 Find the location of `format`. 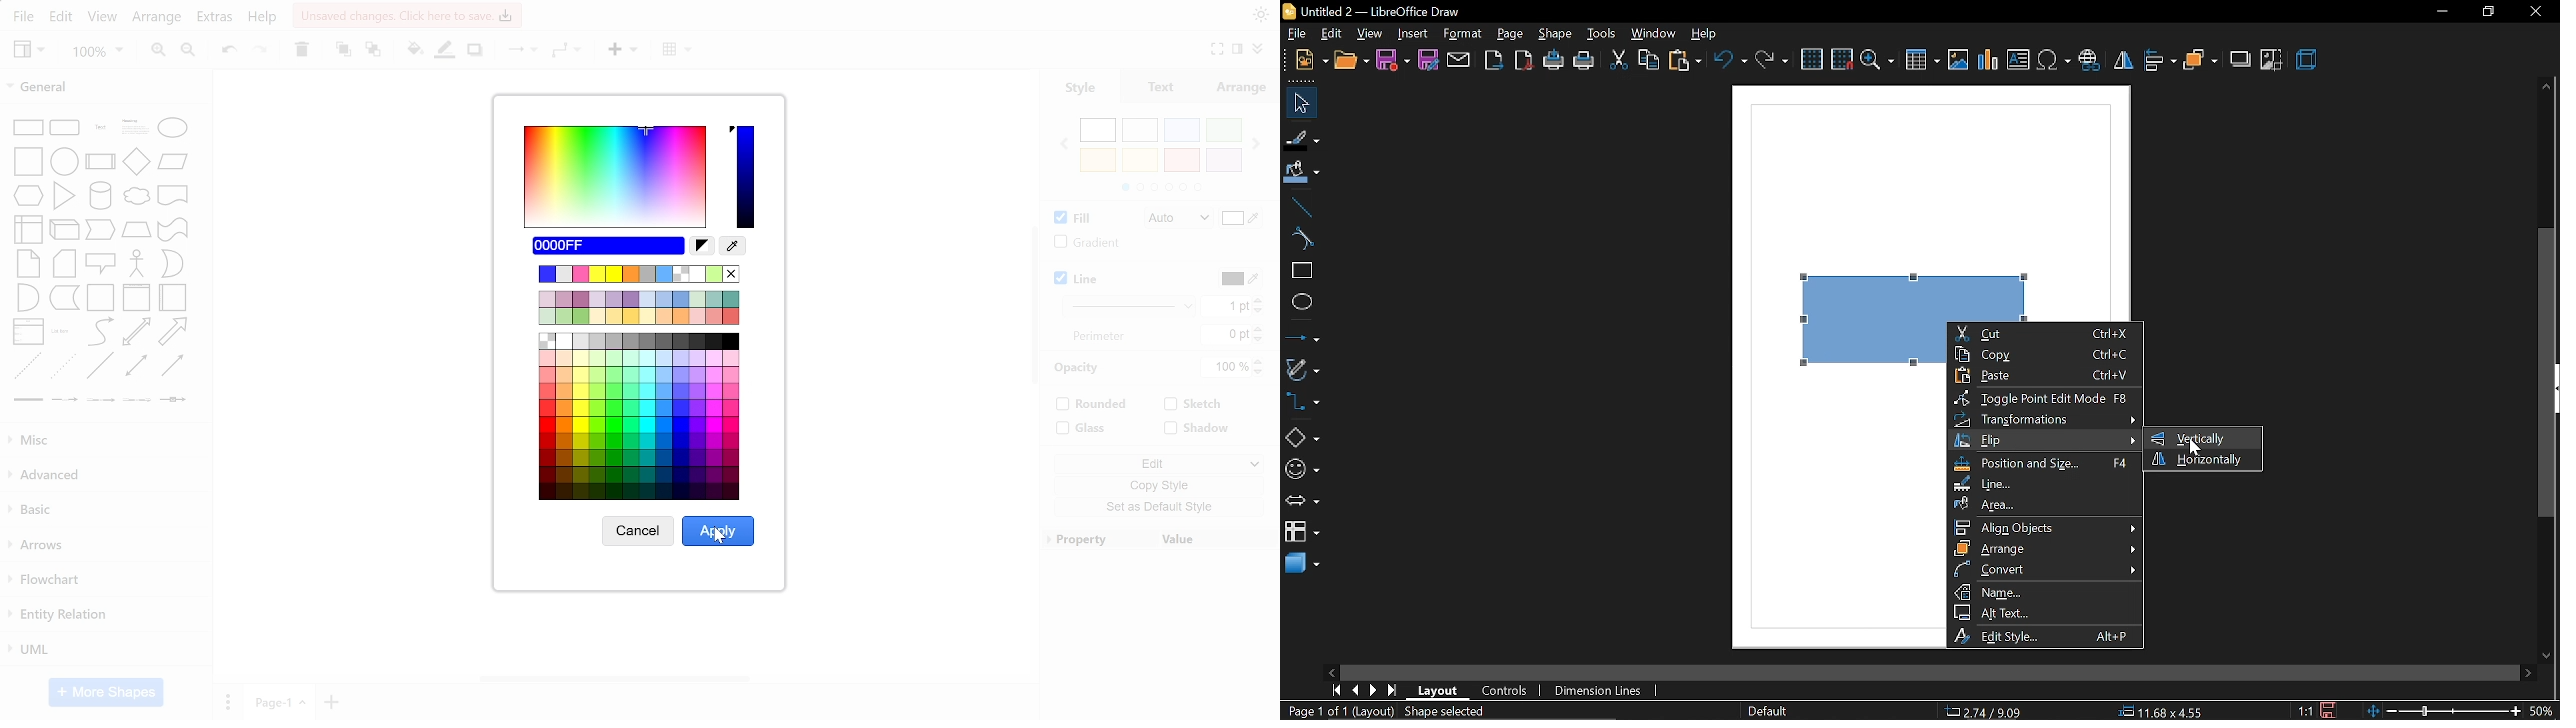

format is located at coordinates (1462, 33).